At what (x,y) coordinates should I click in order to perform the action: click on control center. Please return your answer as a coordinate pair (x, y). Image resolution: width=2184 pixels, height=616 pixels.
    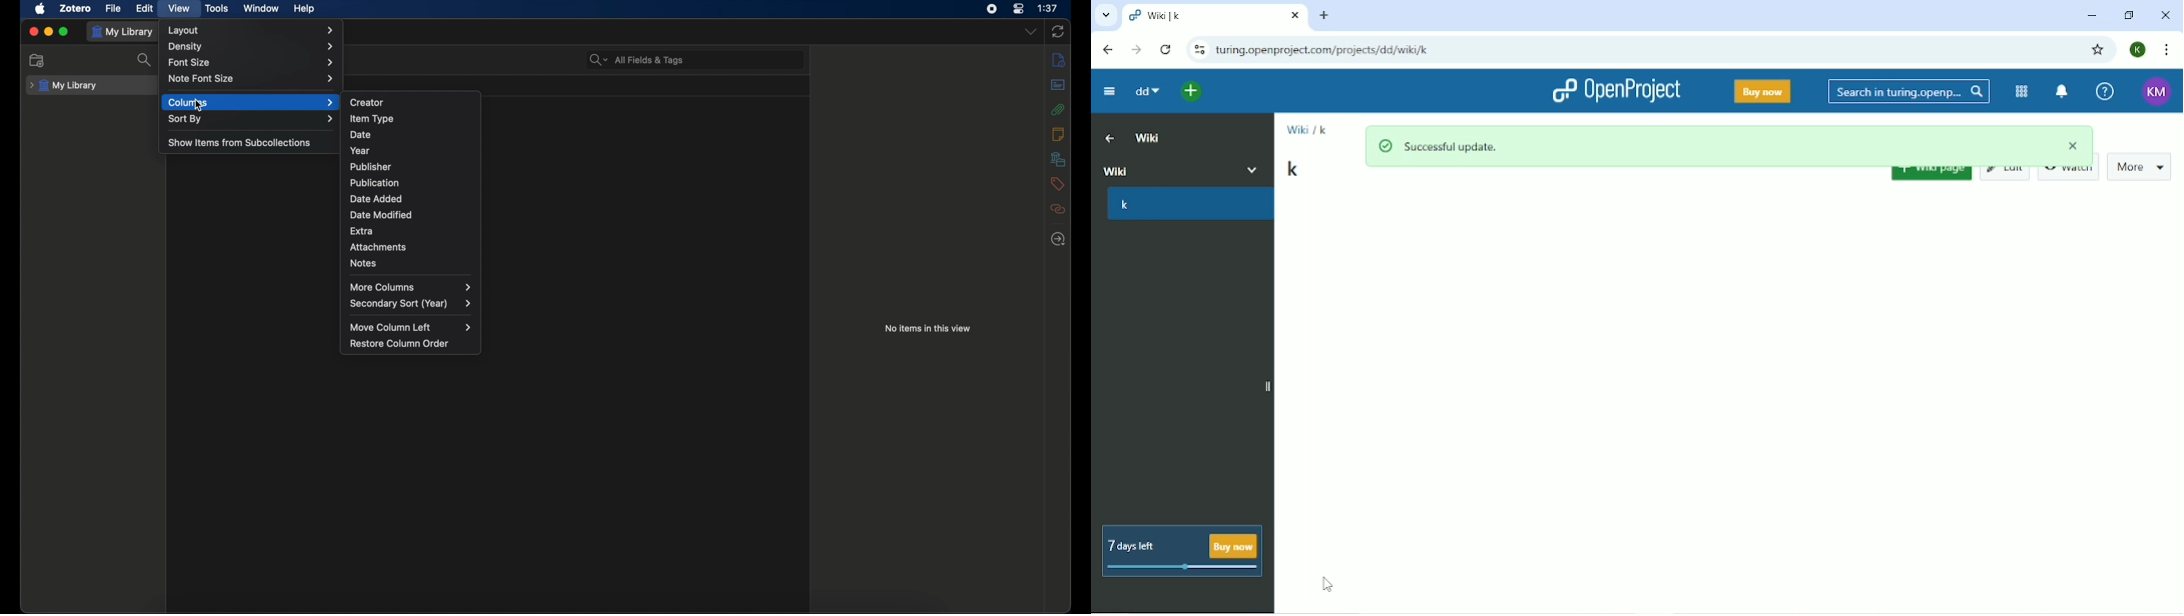
    Looking at the image, I should click on (1019, 9).